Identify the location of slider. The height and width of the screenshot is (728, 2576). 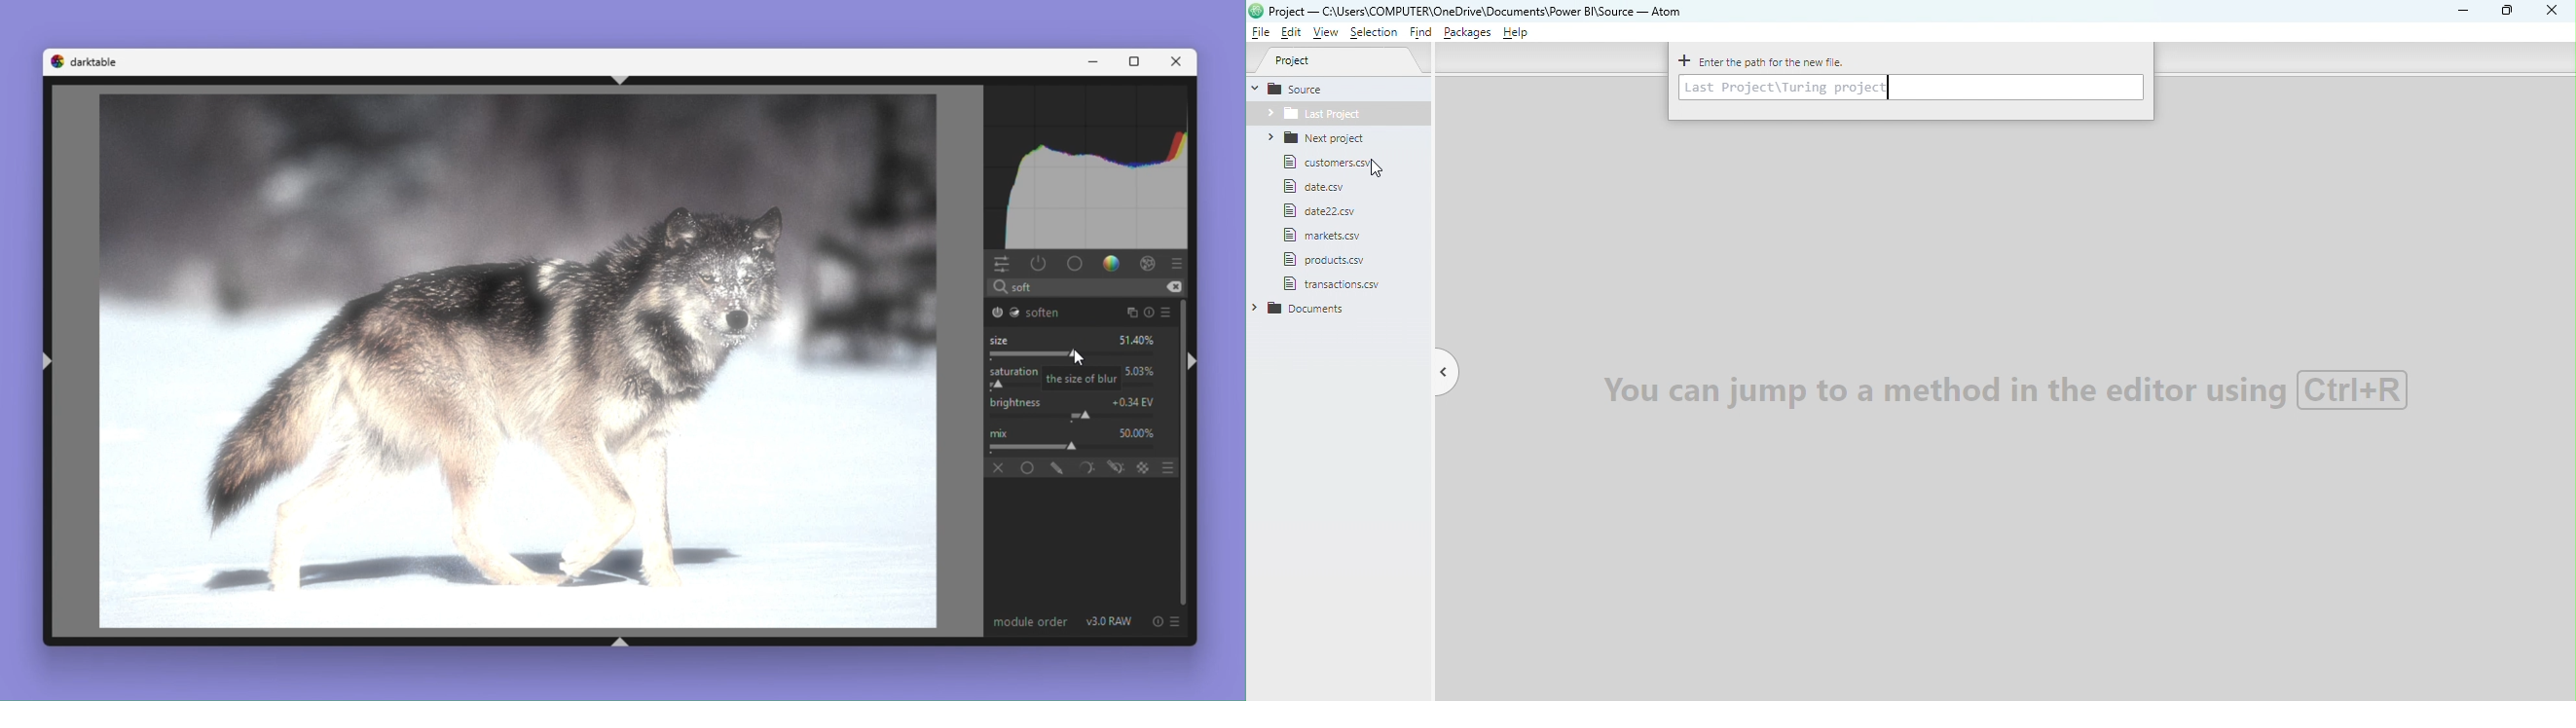
(1073, 447).